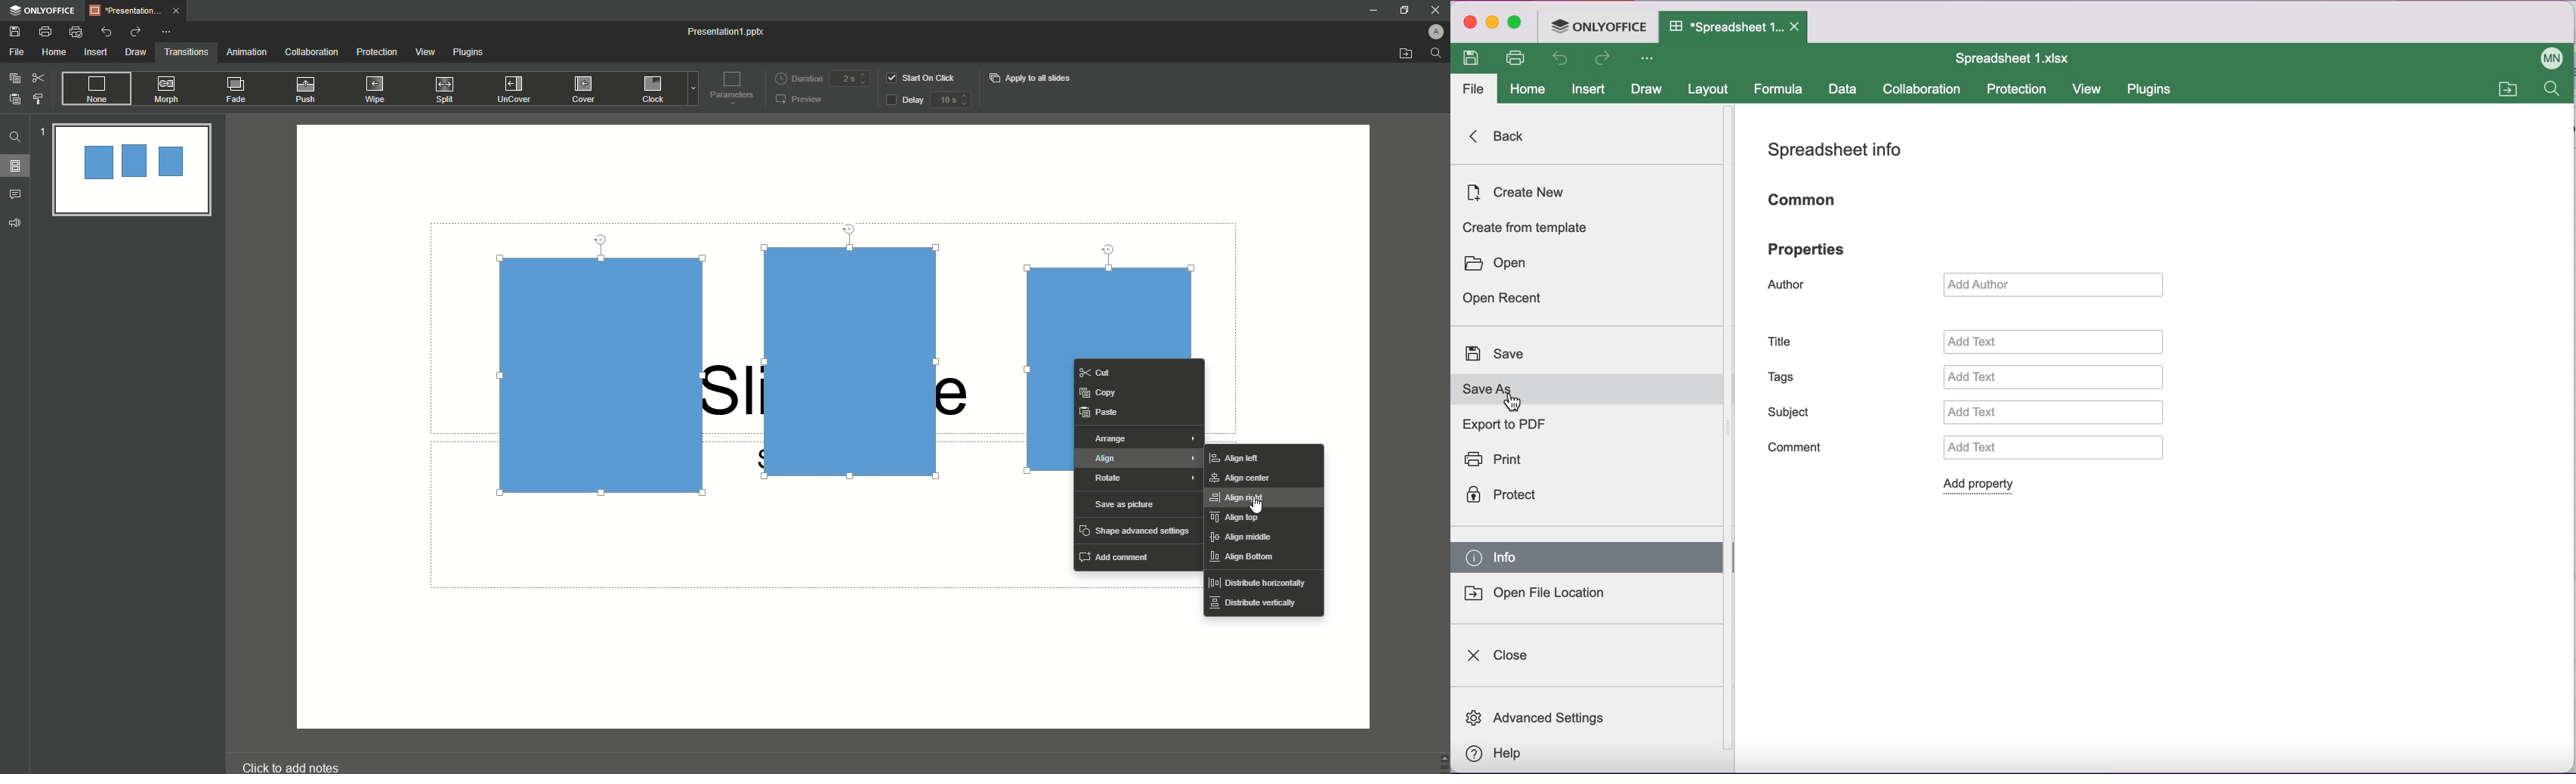 The height and width of the screenshot is (784, 2576). What do you see at coordinates (76, 33) in the screenshot?
I see `Quick Print` at bounding box center [76, 33].